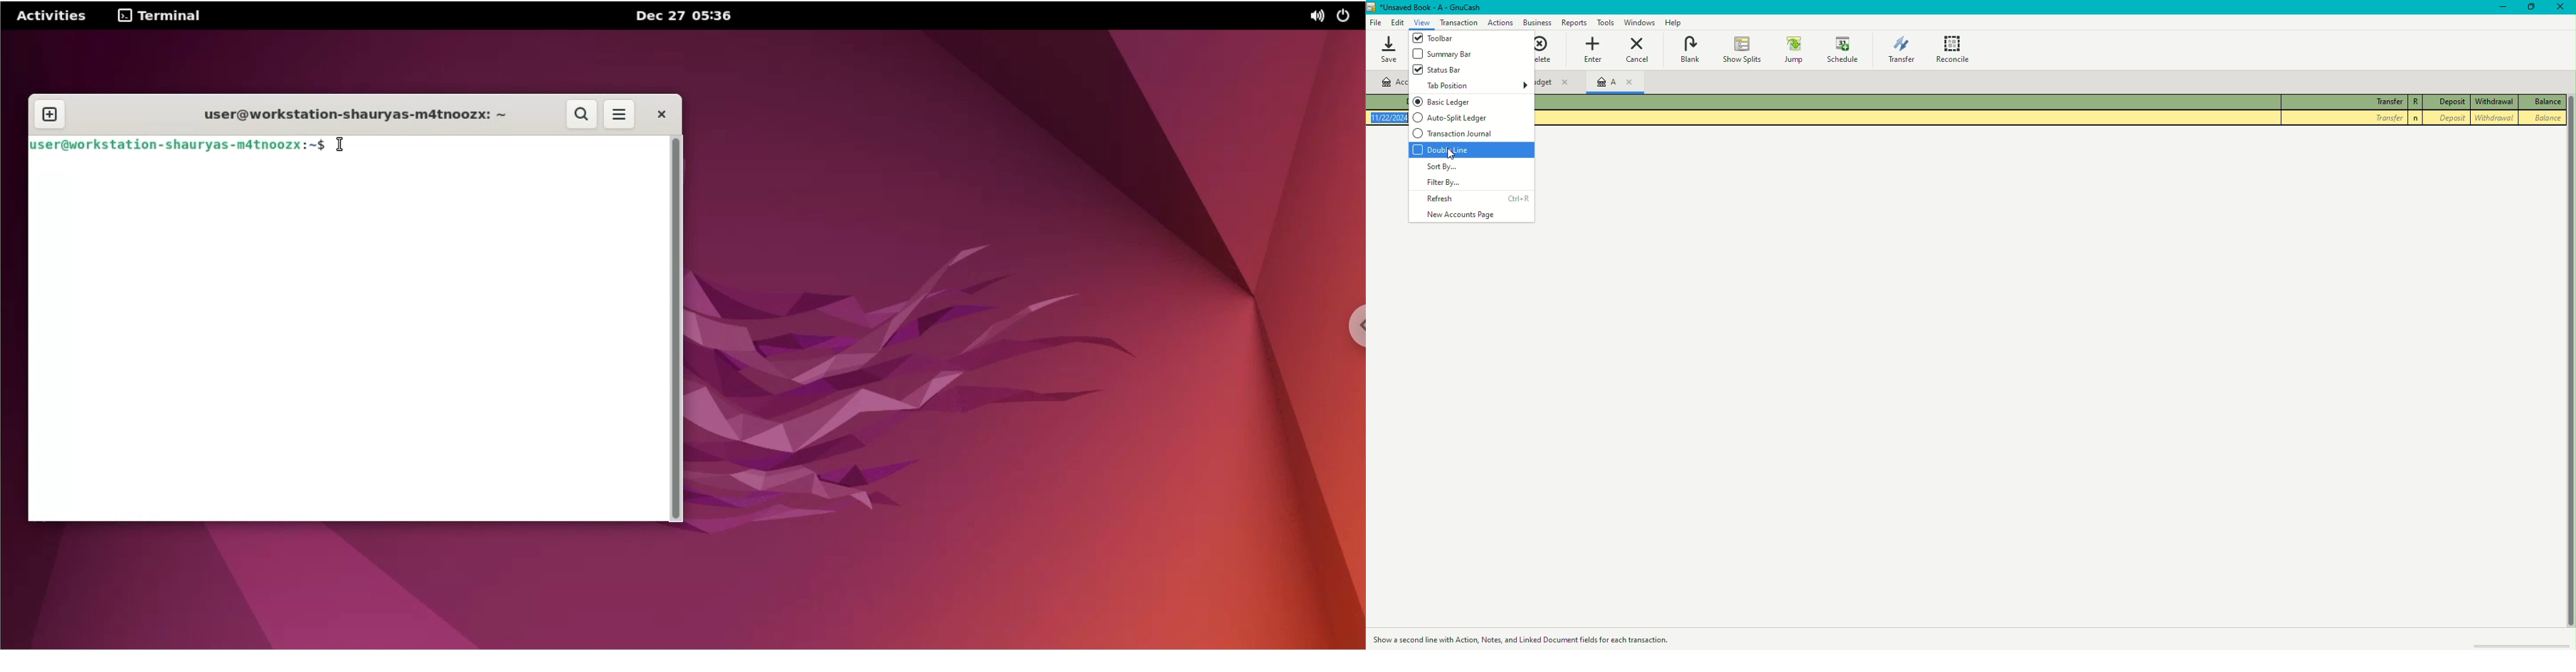 The height and width of the screenshot is (672, 2576). What do you see at coordinates (1605, 23) in the screenshot?
I see `Tools` at bounding box center [1605, 23].